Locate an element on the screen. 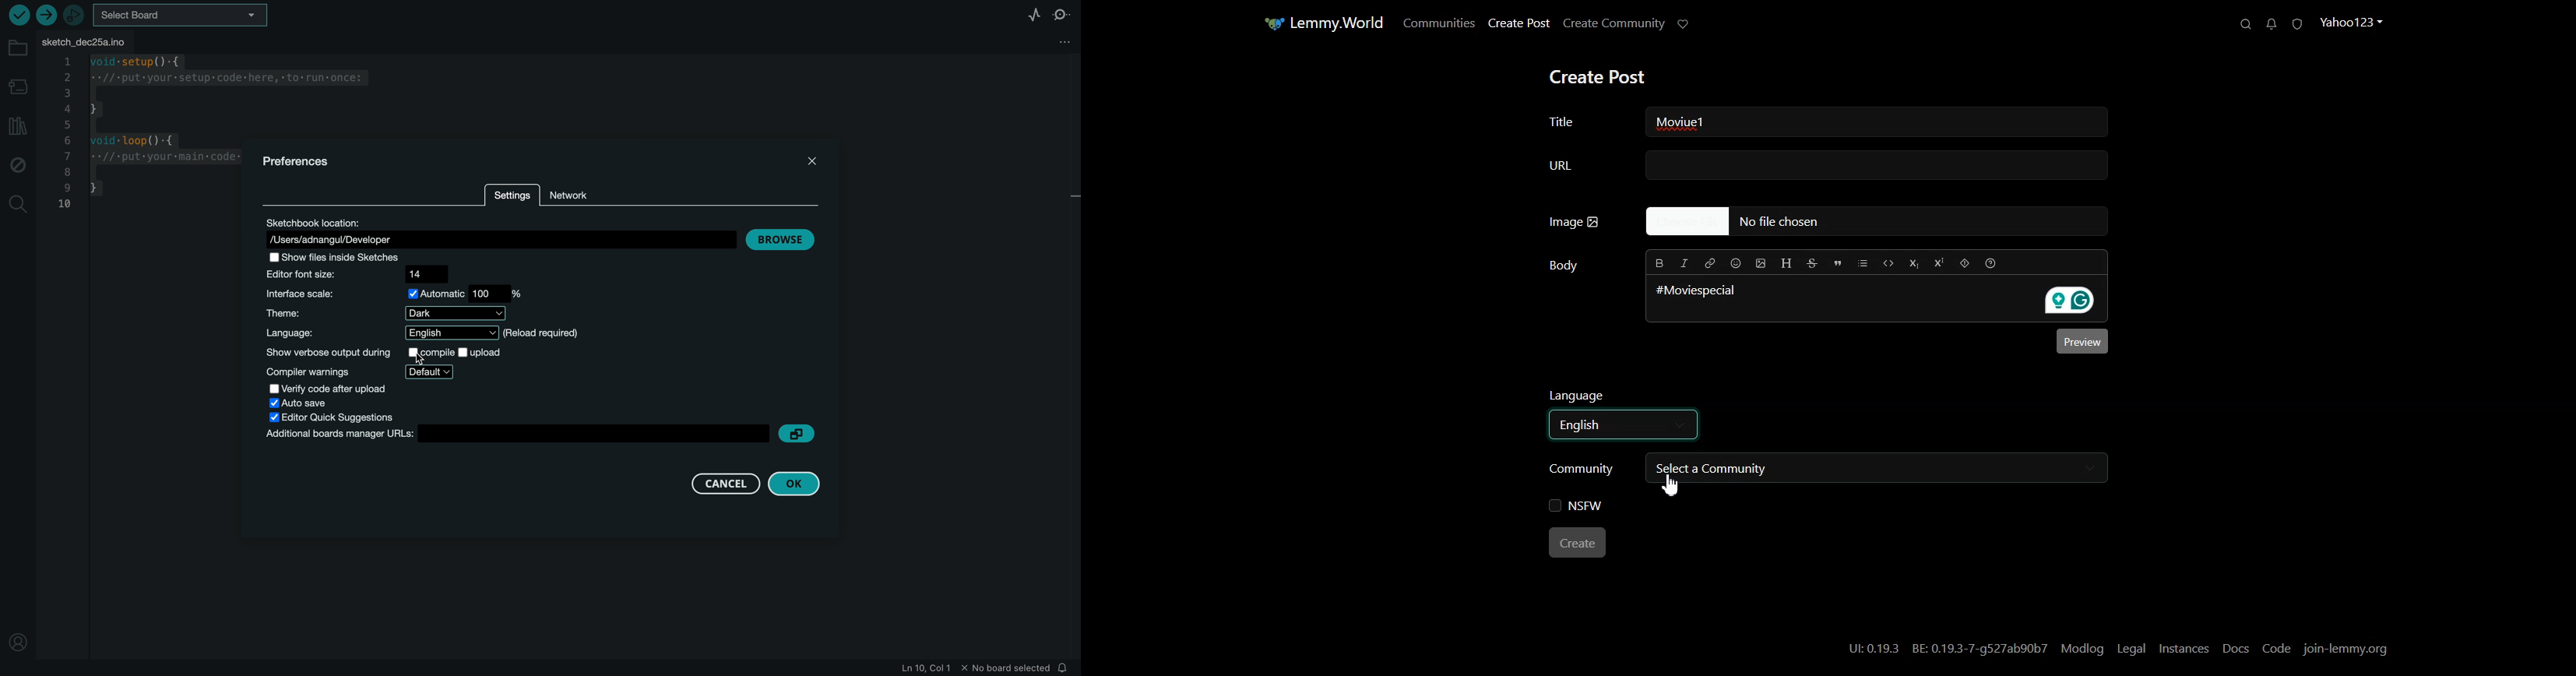 Image resolution: width=2576 pixels, height=700 pixels. Profile is located at coordinates (2356, 22).